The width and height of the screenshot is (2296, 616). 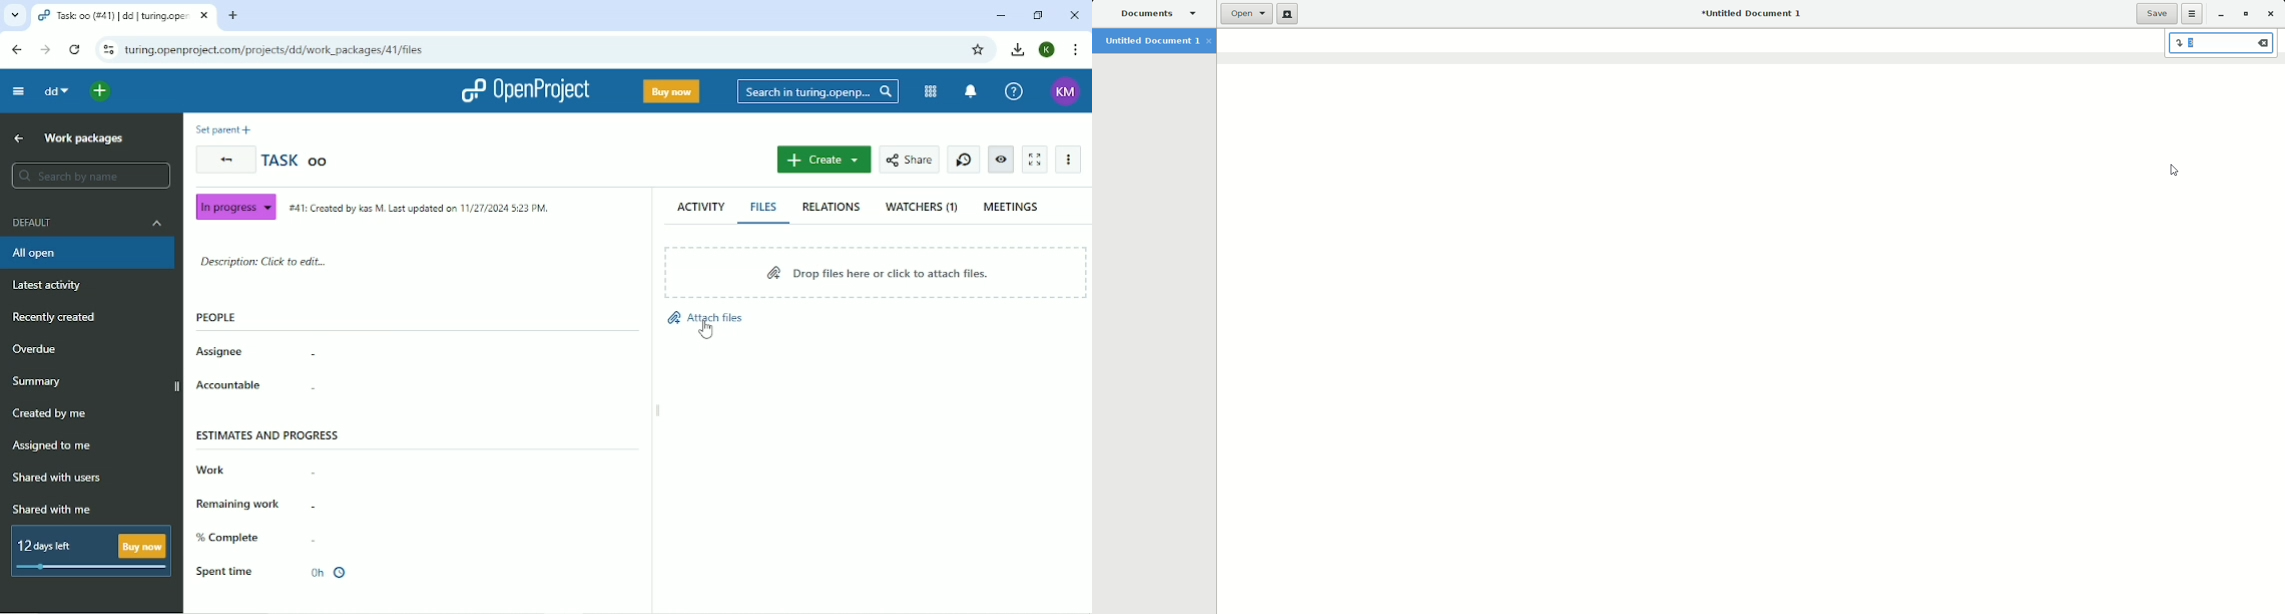 What do you see at coordinates (765, 207) in the screenshot?
I see `Files` at bounding box center [765, 207].